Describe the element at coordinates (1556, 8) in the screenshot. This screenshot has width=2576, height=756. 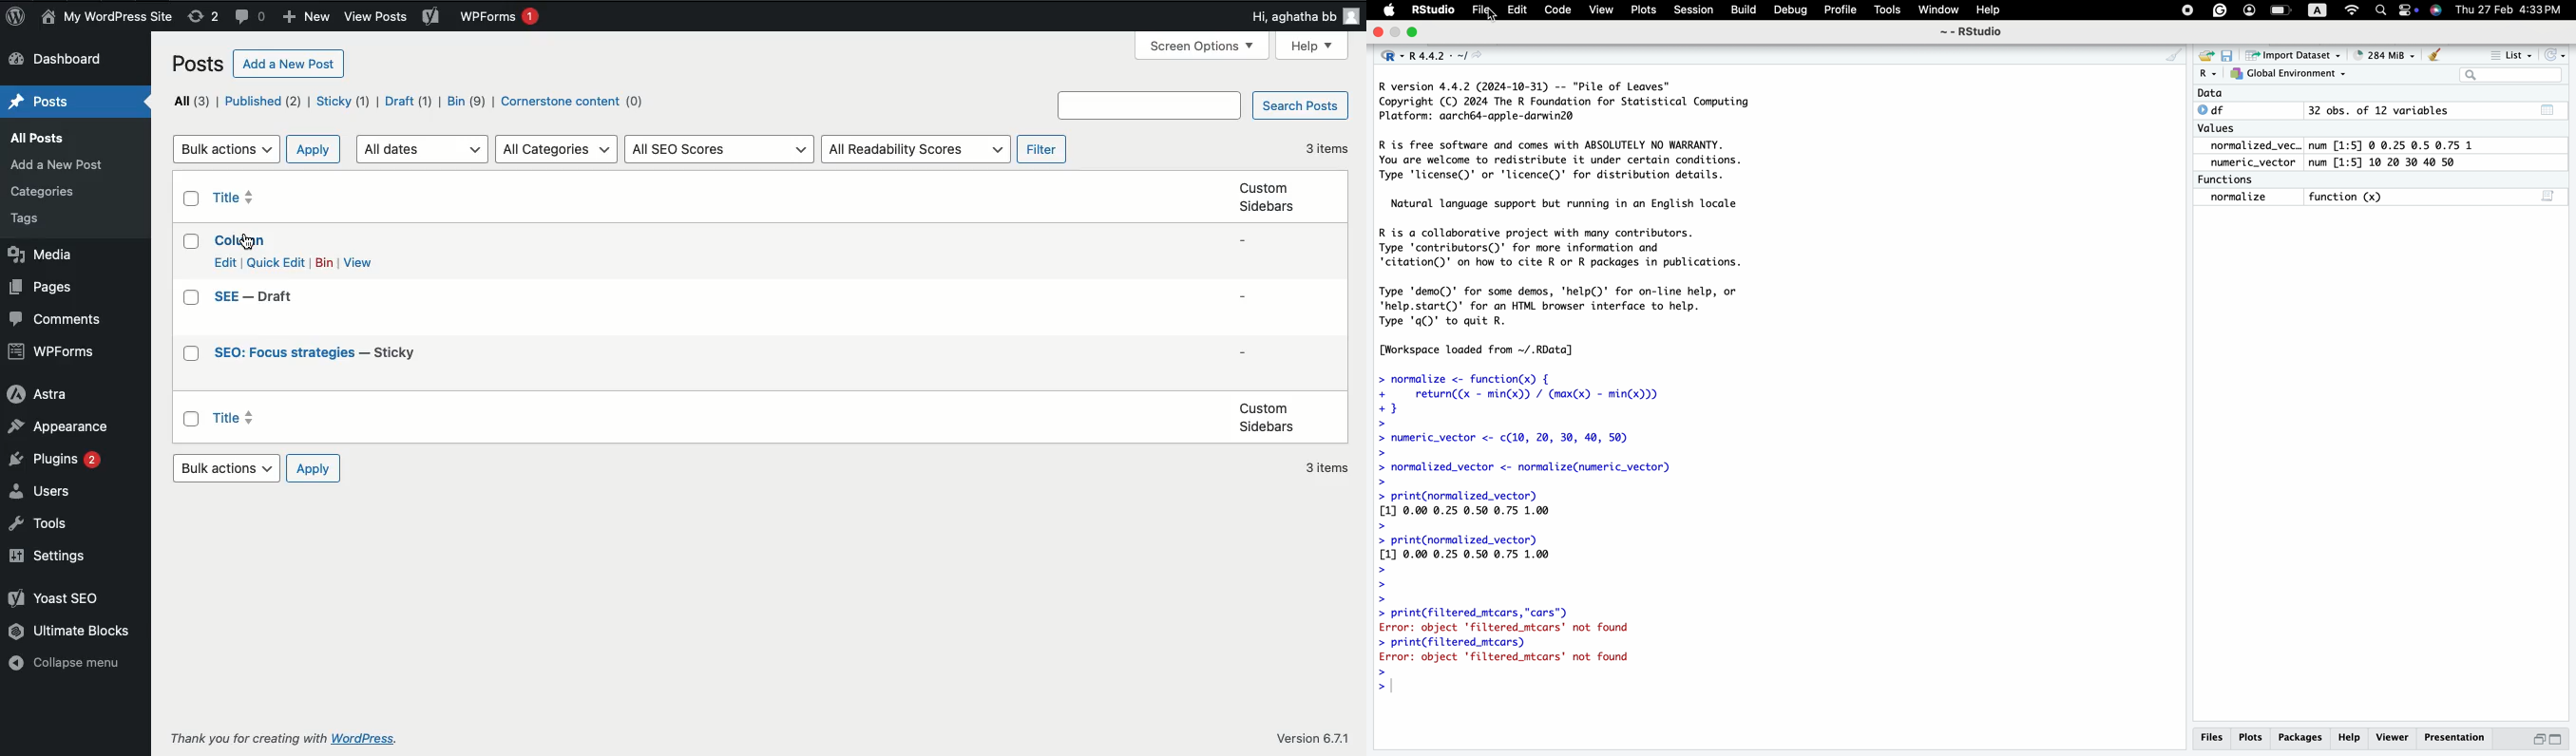
I see `Code` at that location.